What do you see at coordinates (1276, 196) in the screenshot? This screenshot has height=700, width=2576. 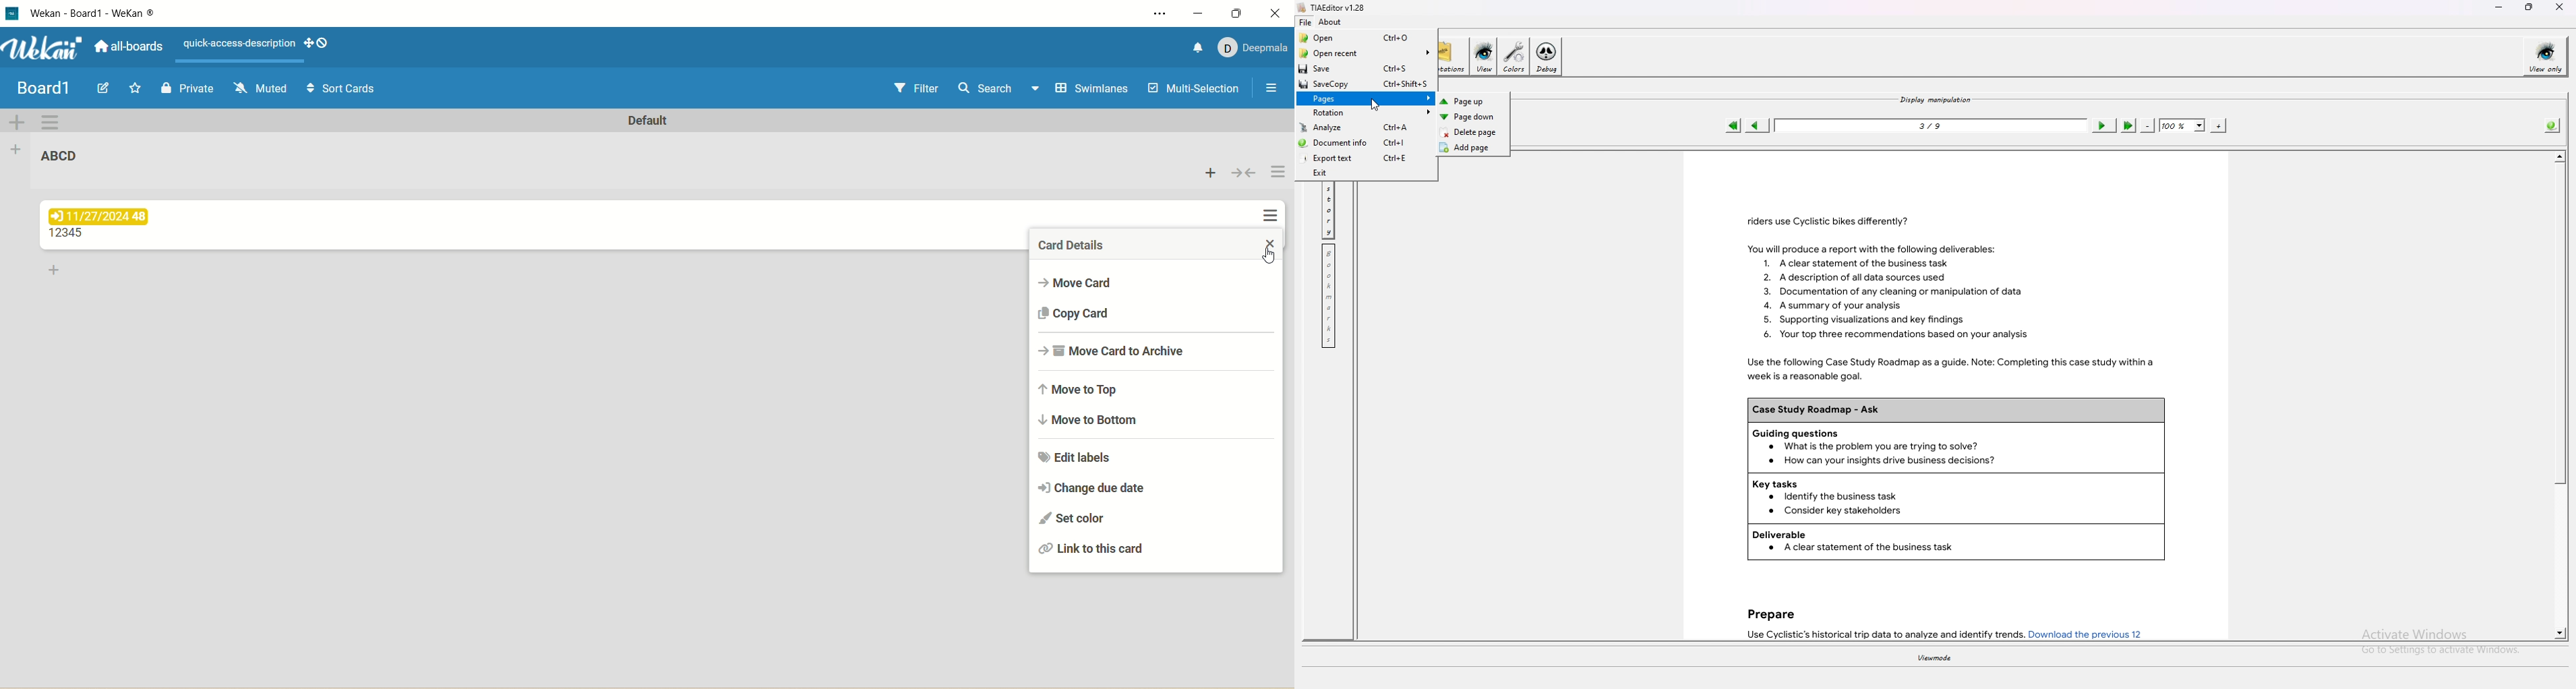 I see `actions` at bounding box center [1276, 196].